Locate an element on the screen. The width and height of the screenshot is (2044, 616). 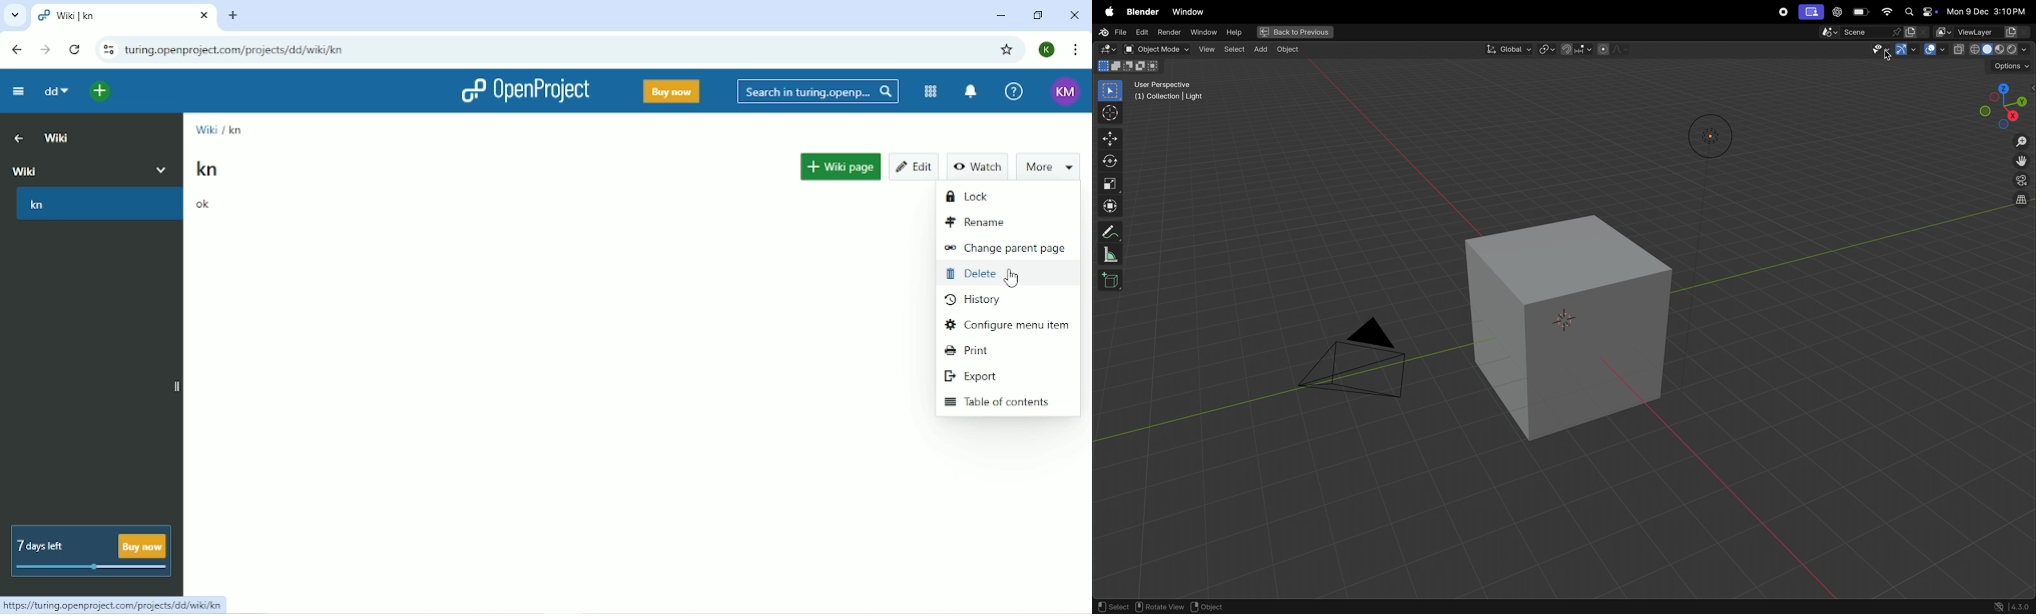
Restore down is located at coordinates (1036, 14).